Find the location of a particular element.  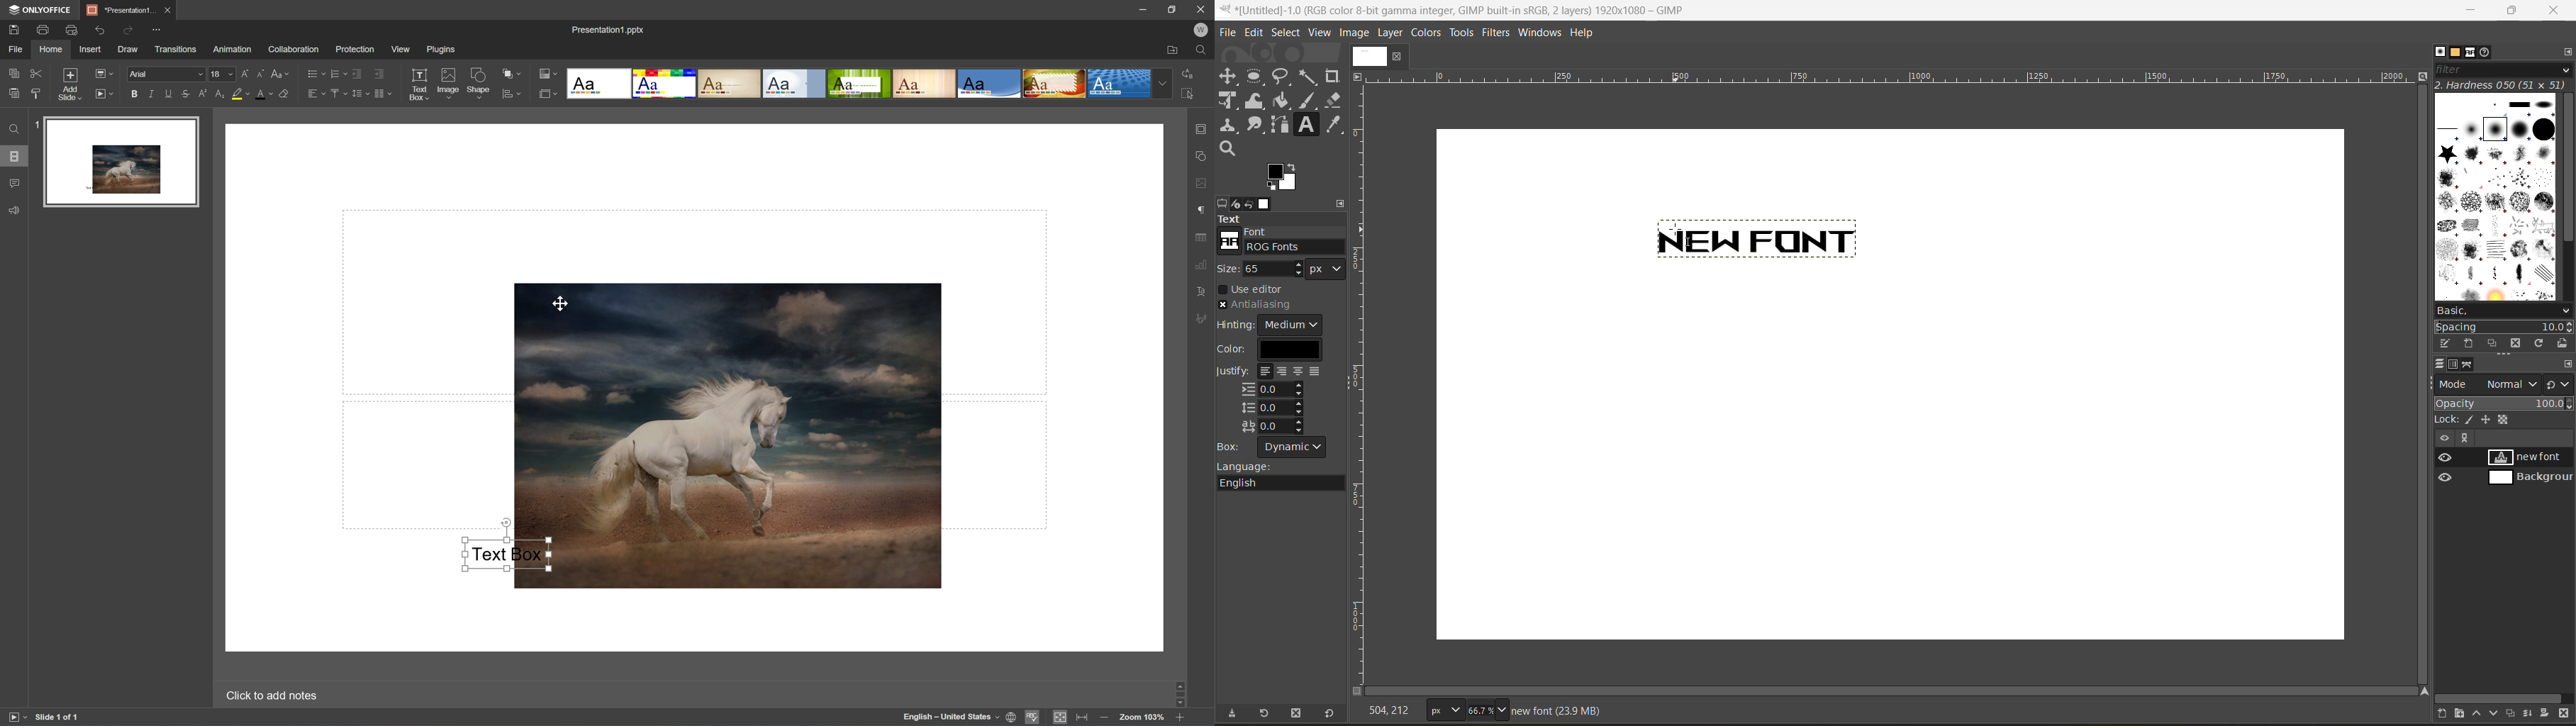

Paragraph settings is located at coordinates (1204, 209).